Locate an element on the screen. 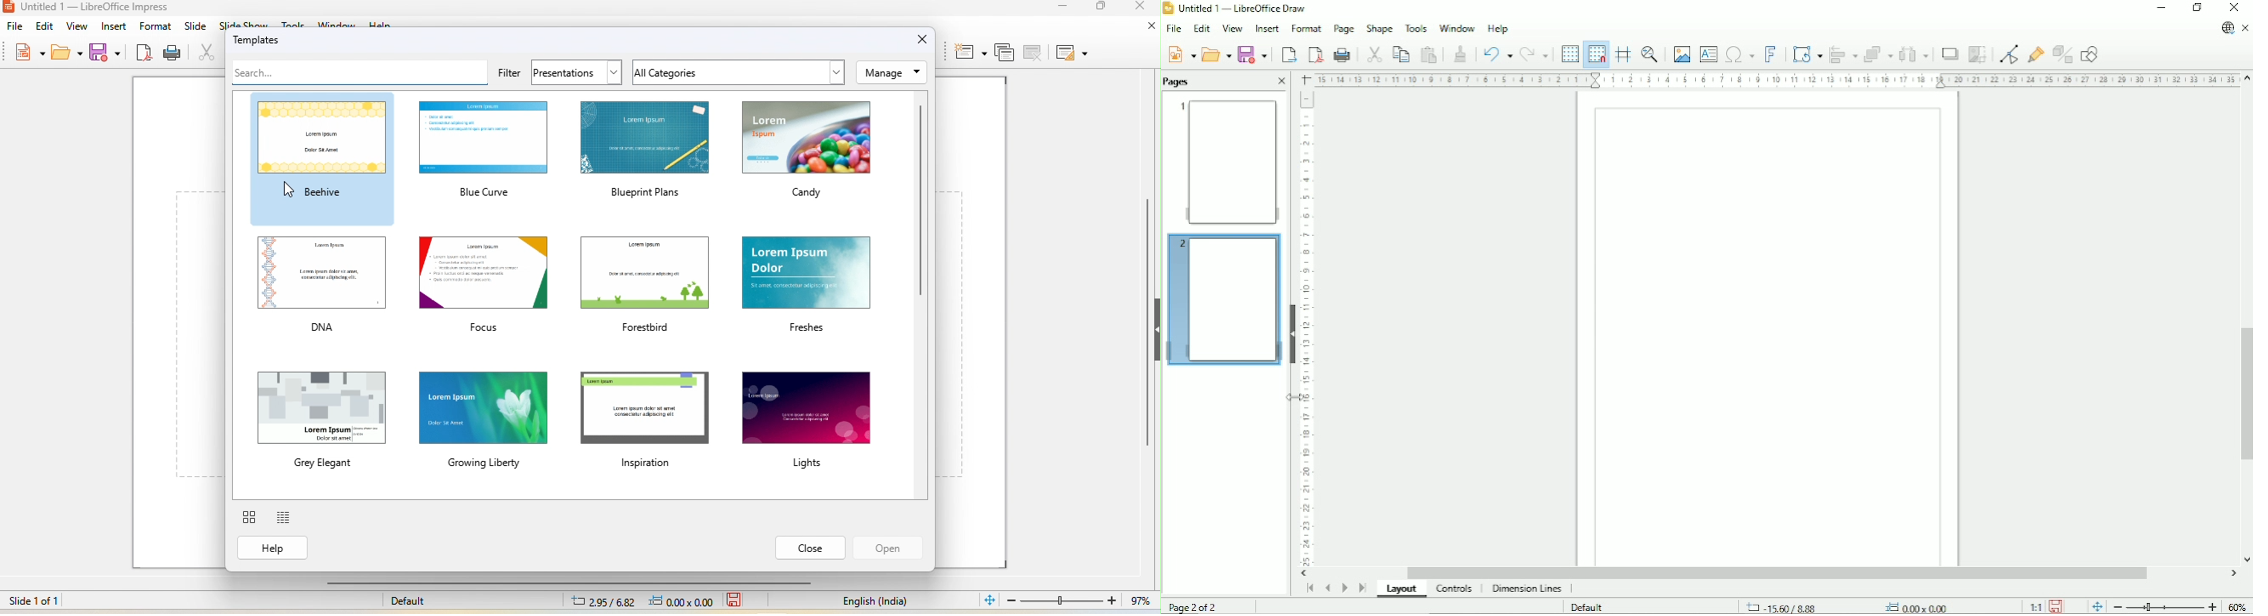 The width and height of the screenshot is (2268, 616). Horizontal scale is located at coordinates (1775, 79).